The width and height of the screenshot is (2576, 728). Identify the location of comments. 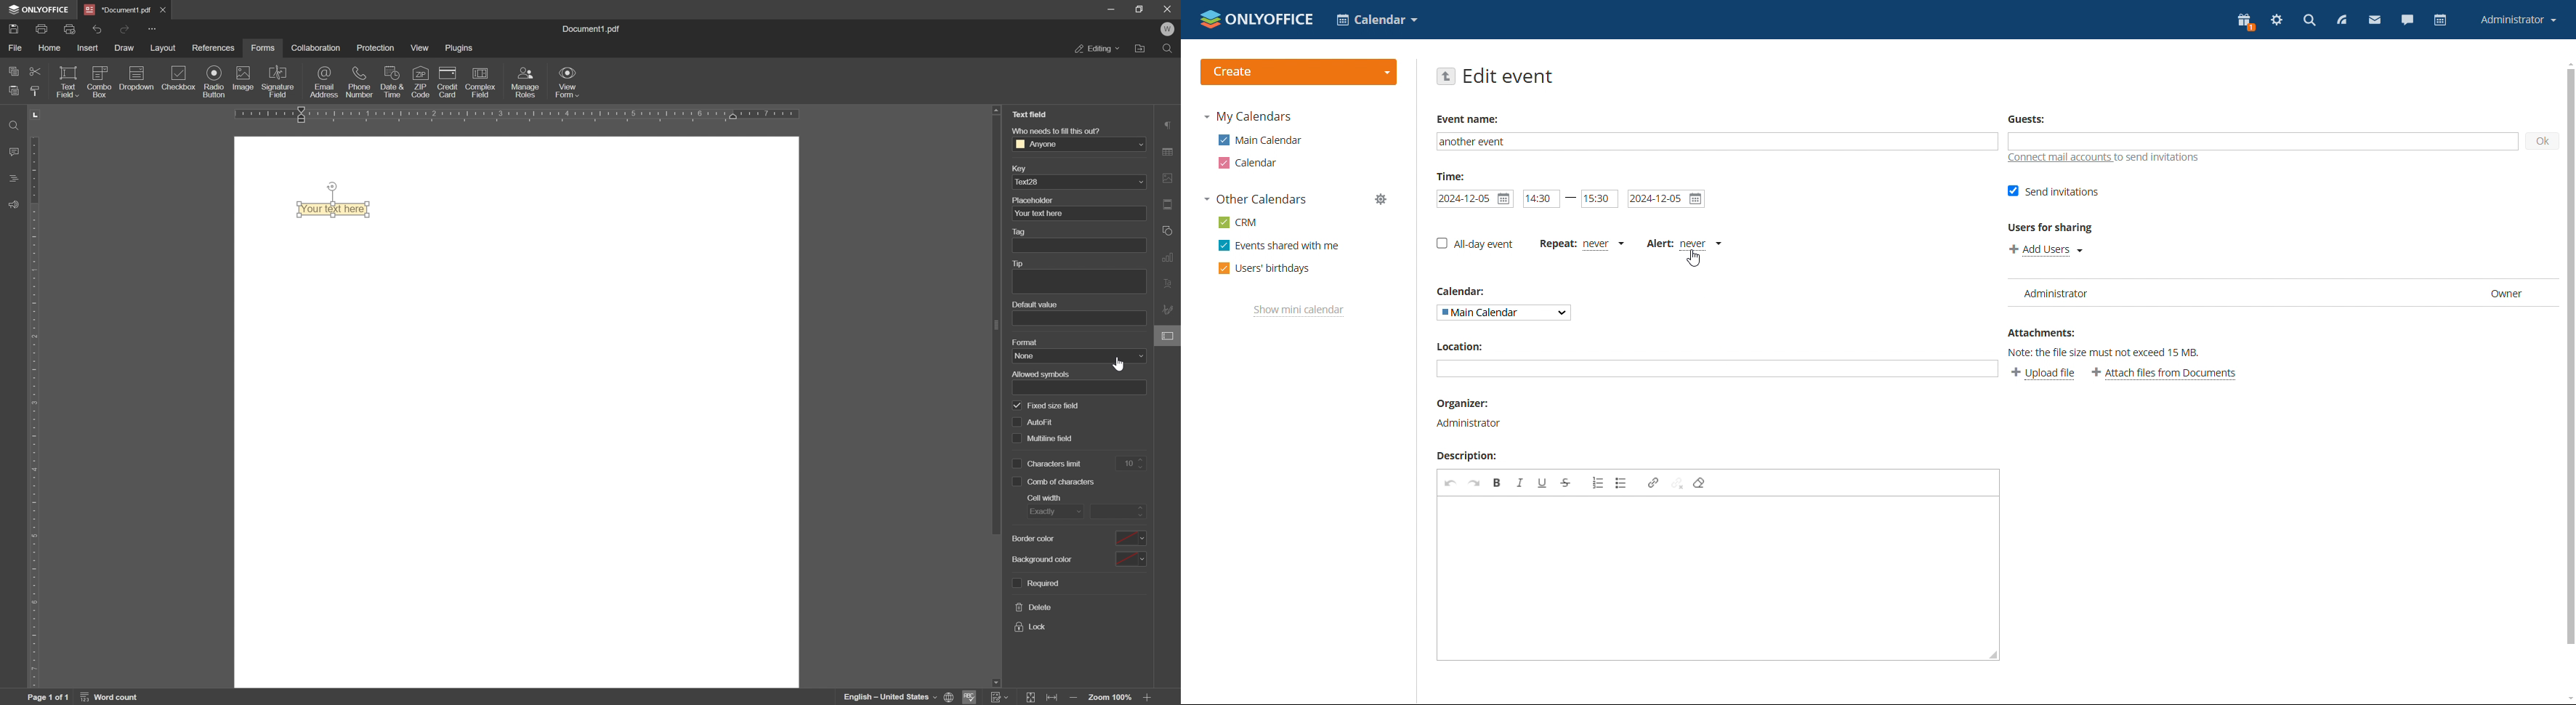
(12, 152).